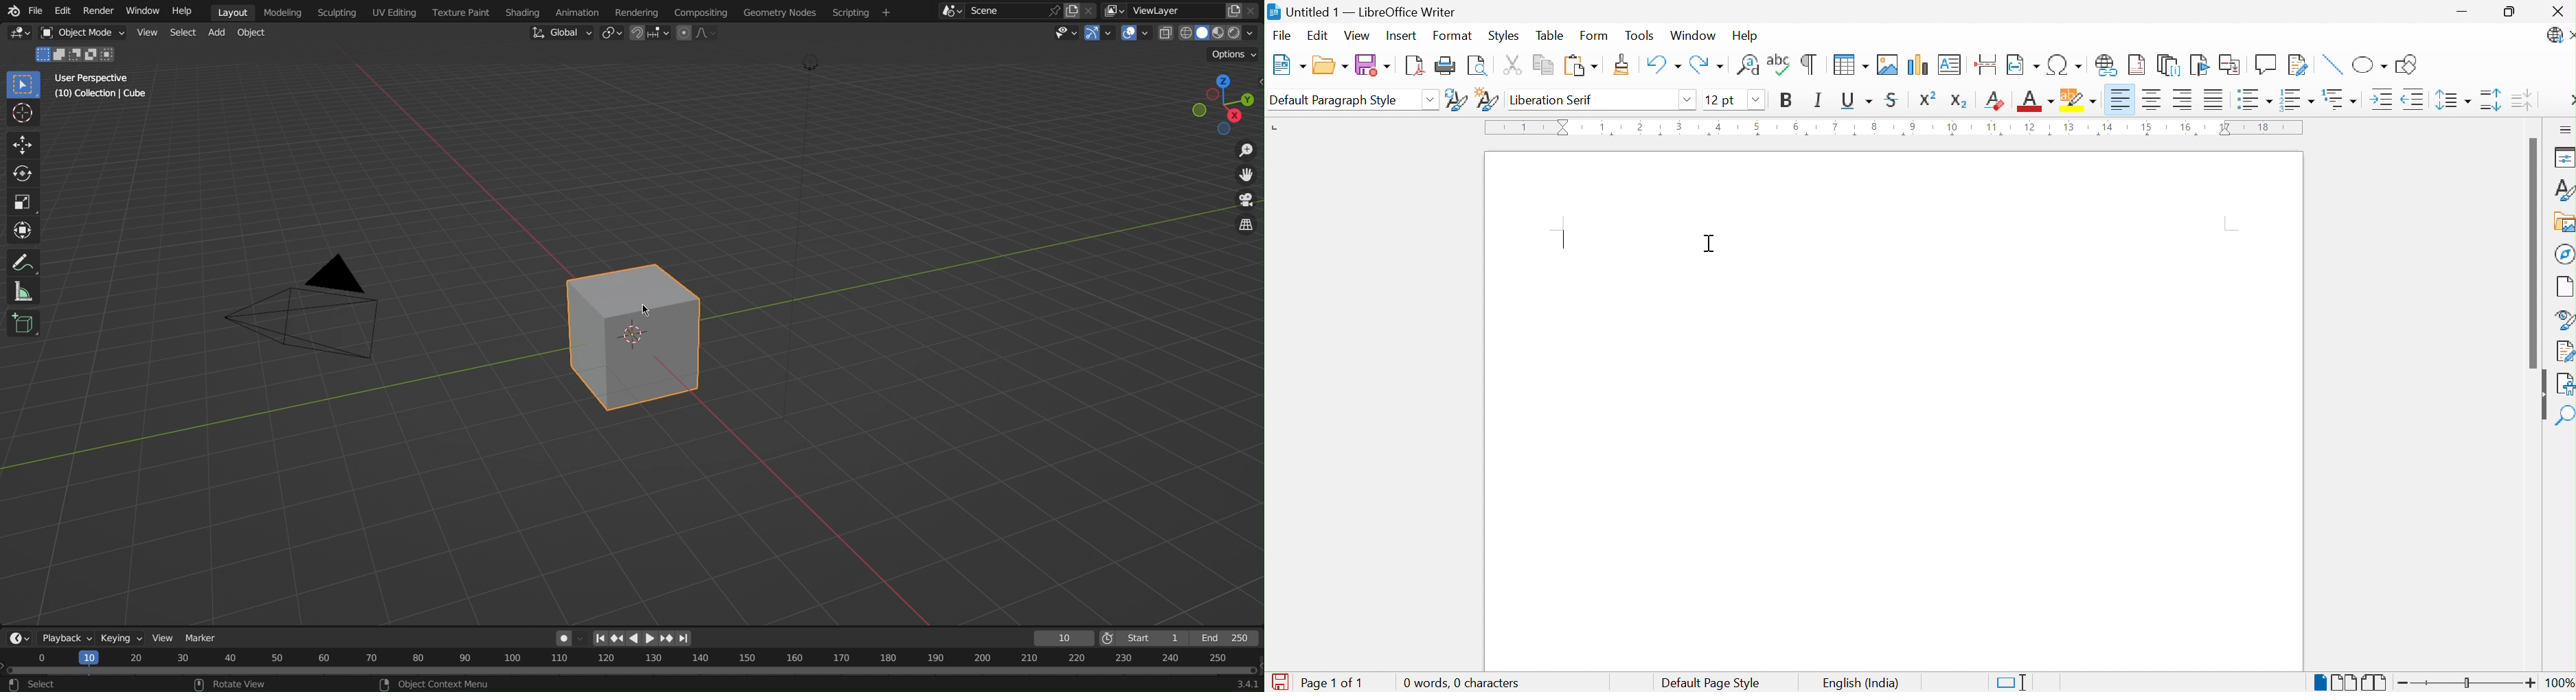 Image resolution: width=2576 pixels, height=700 pixels. Describe the element at coordinates (1234, 9) in the screenshot. I see `copy` at that location.